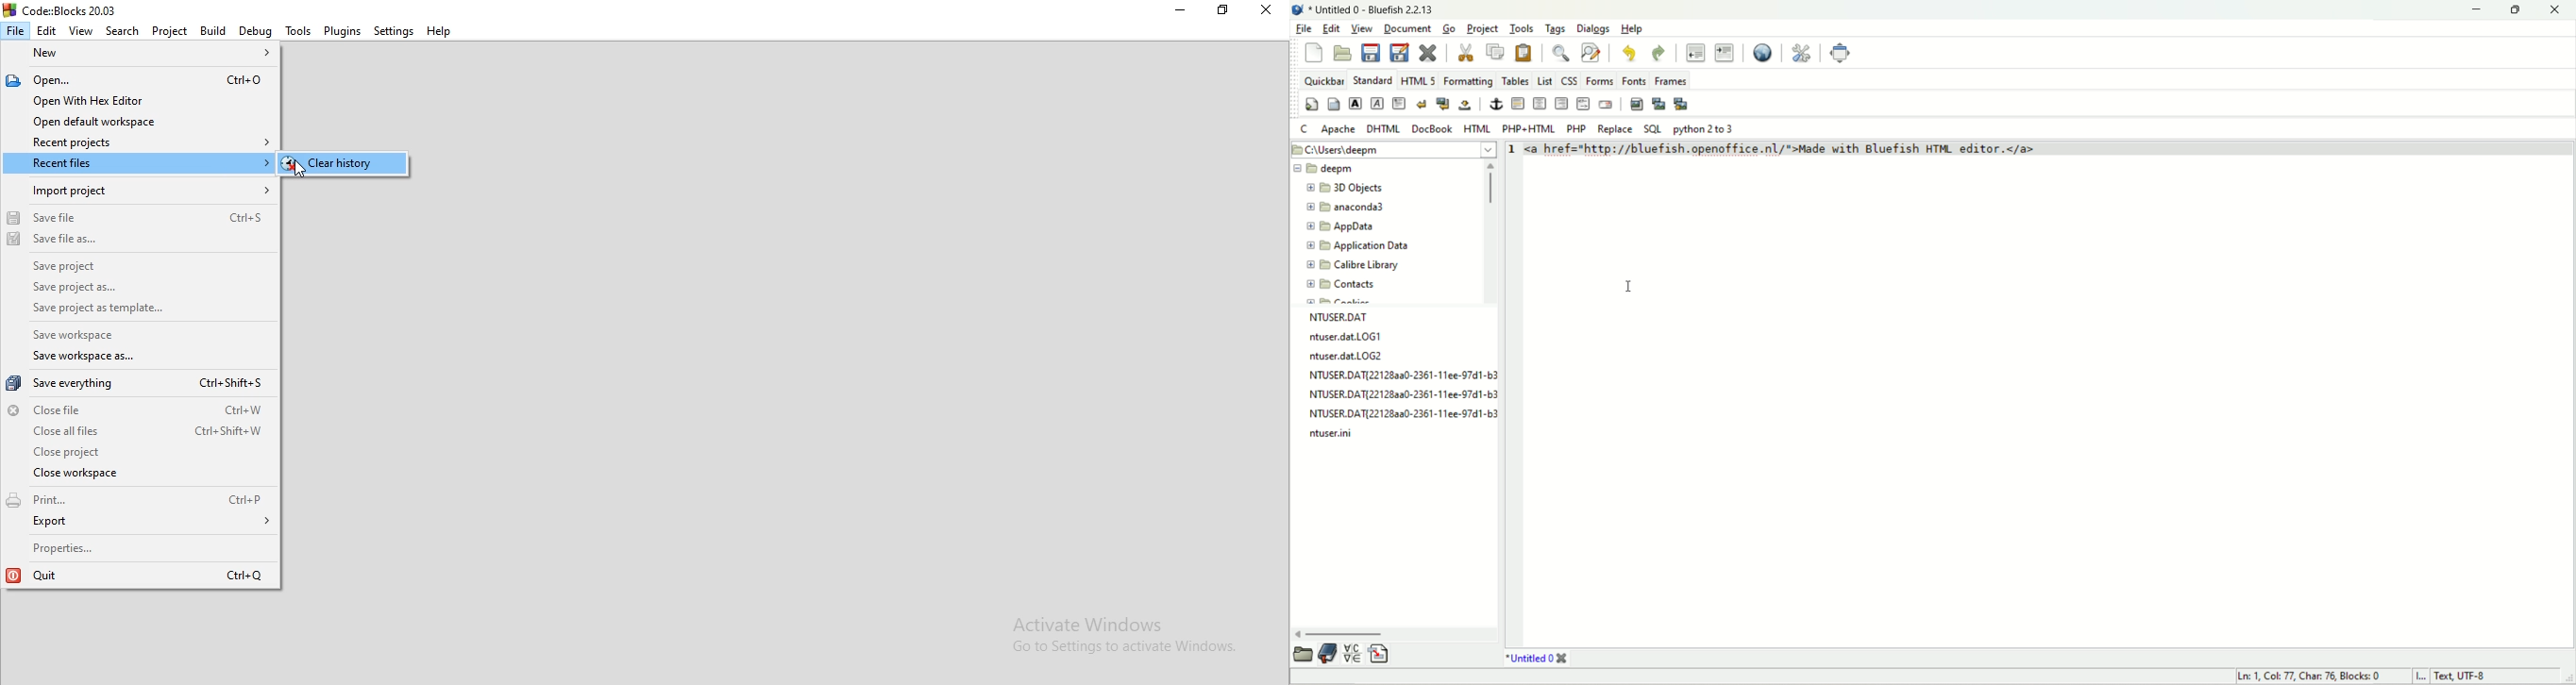 This screenshot has height=700, width=2576. Describe the element at coordinates (211, 30) in the screenshot. I see `bulid` at that location.